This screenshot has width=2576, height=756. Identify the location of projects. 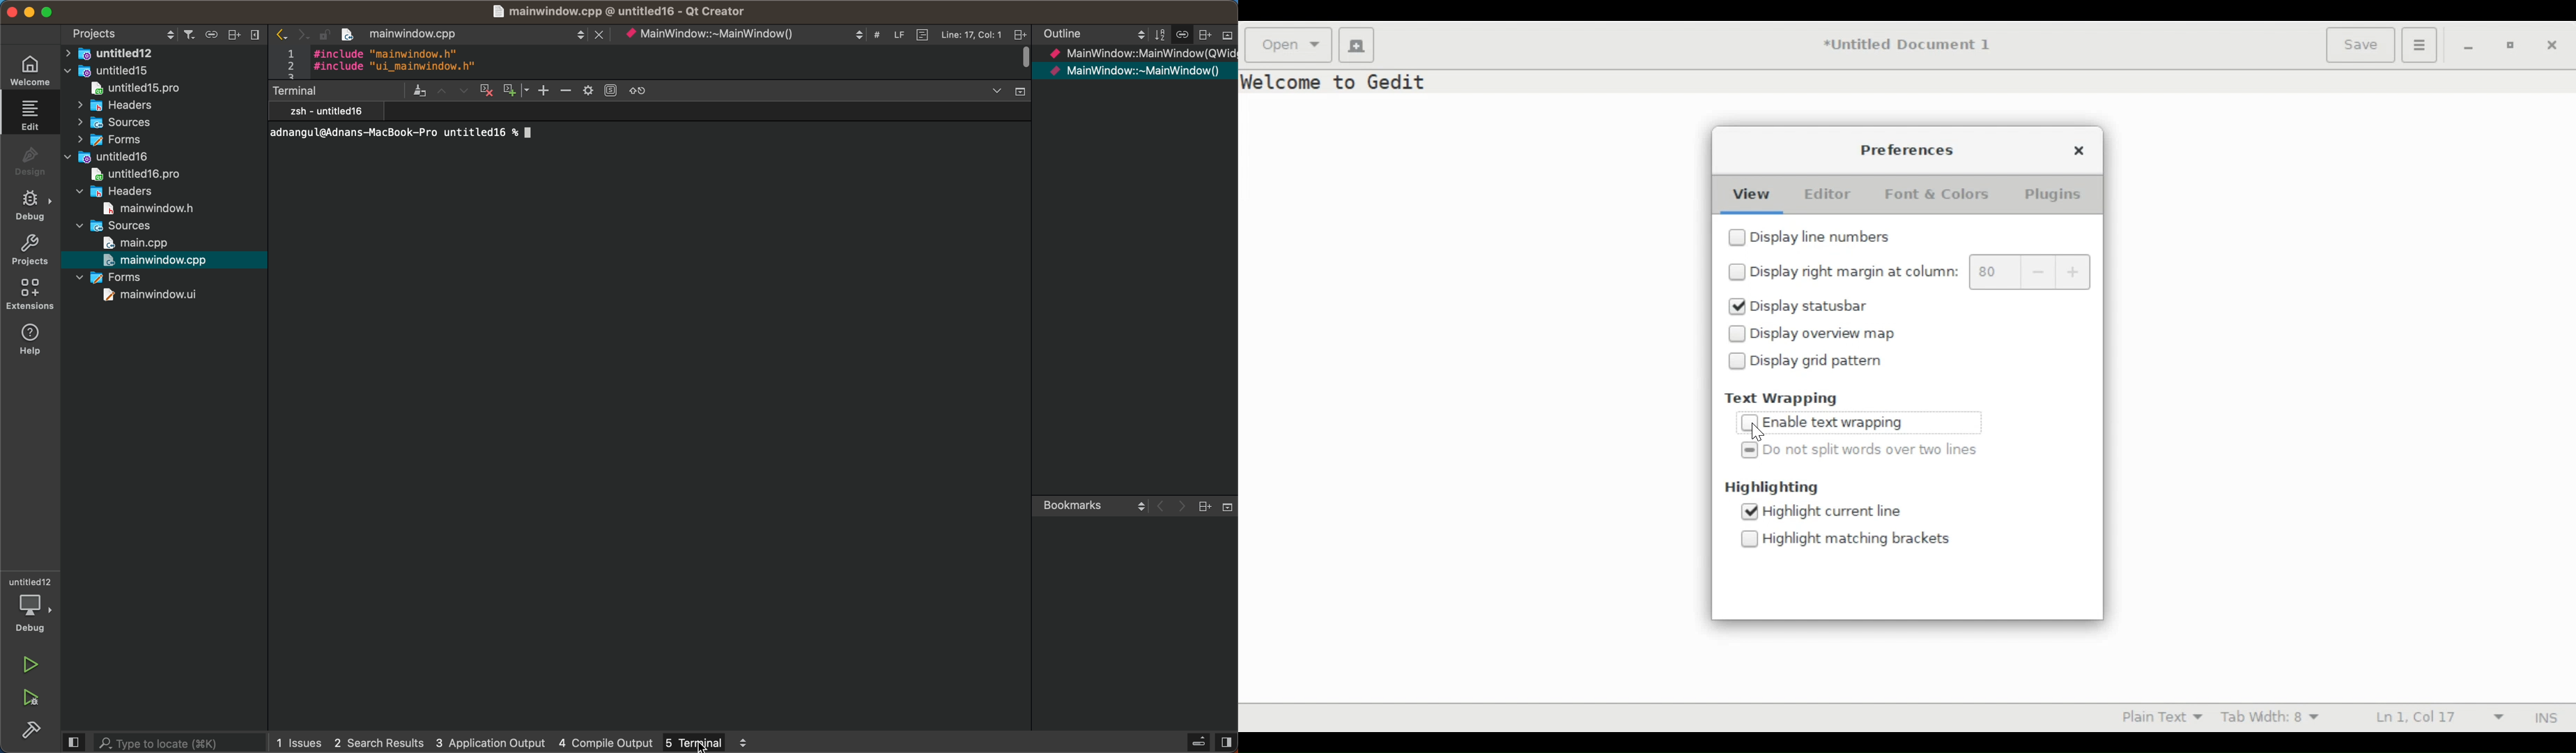
(31, 253).